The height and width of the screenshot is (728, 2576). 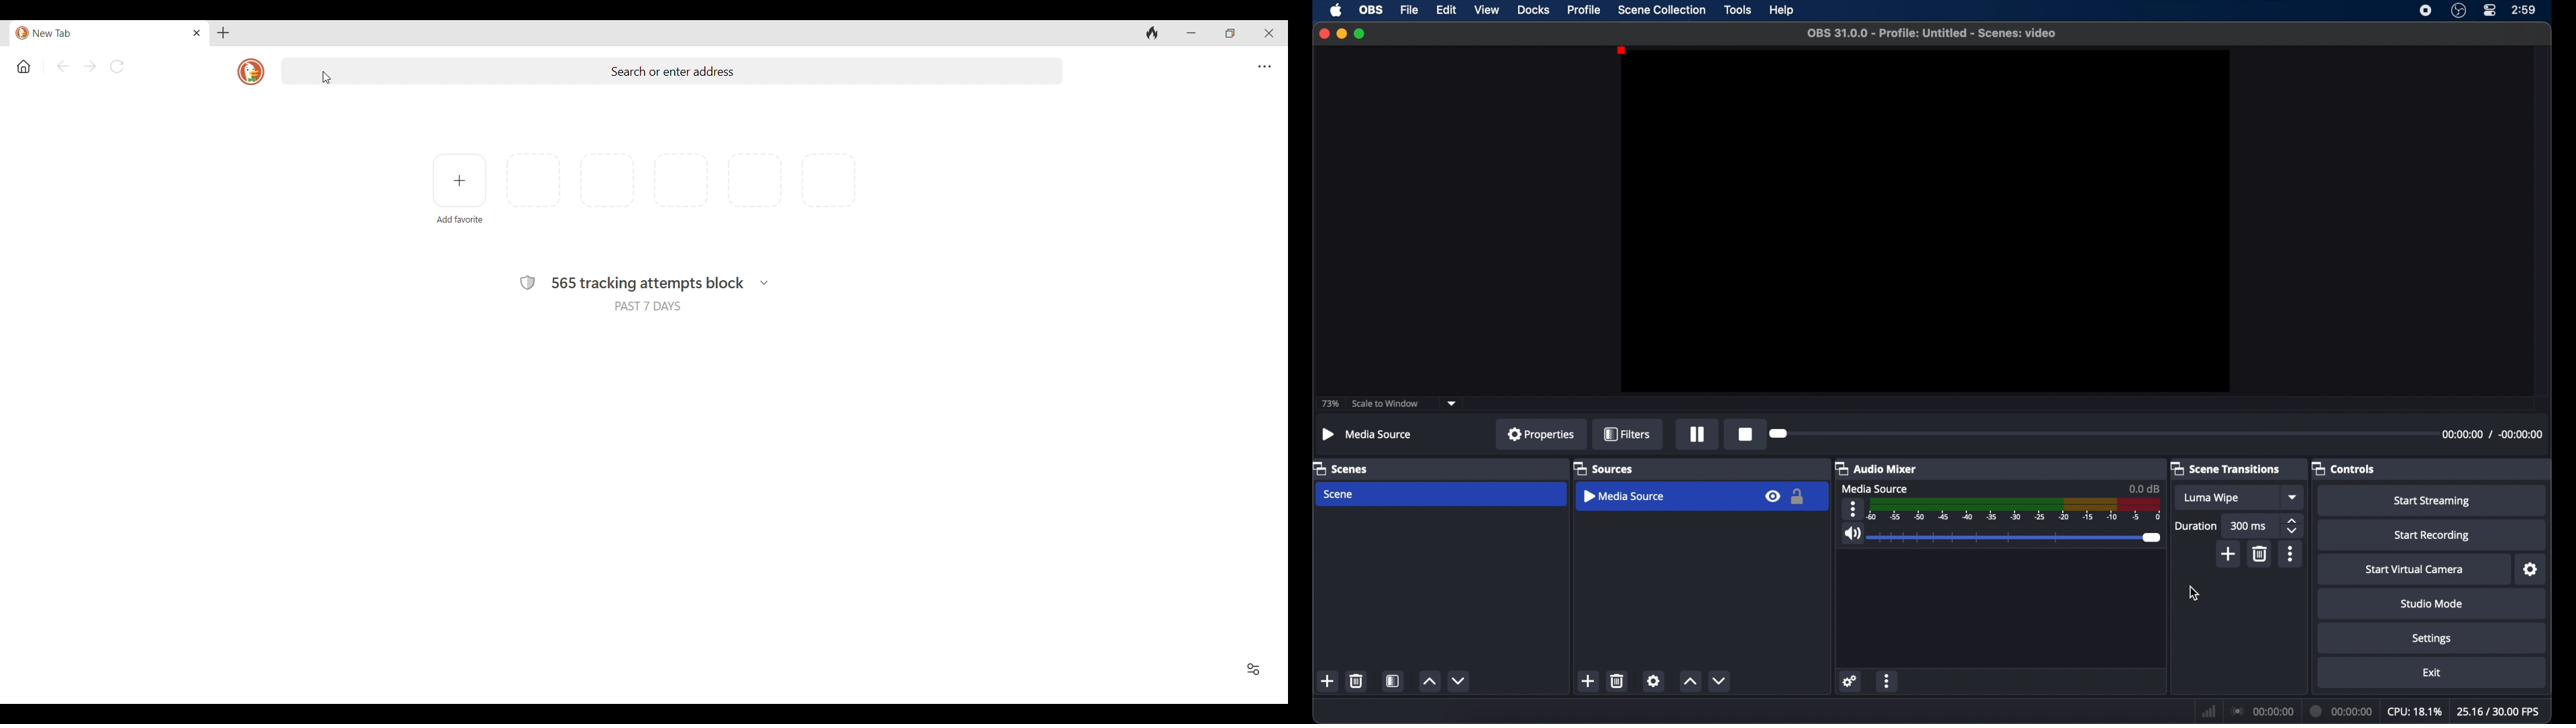 What do you see at coordinates (2524, 10) in the screenshot?
I see `time` at bounding box center [2524, 10].